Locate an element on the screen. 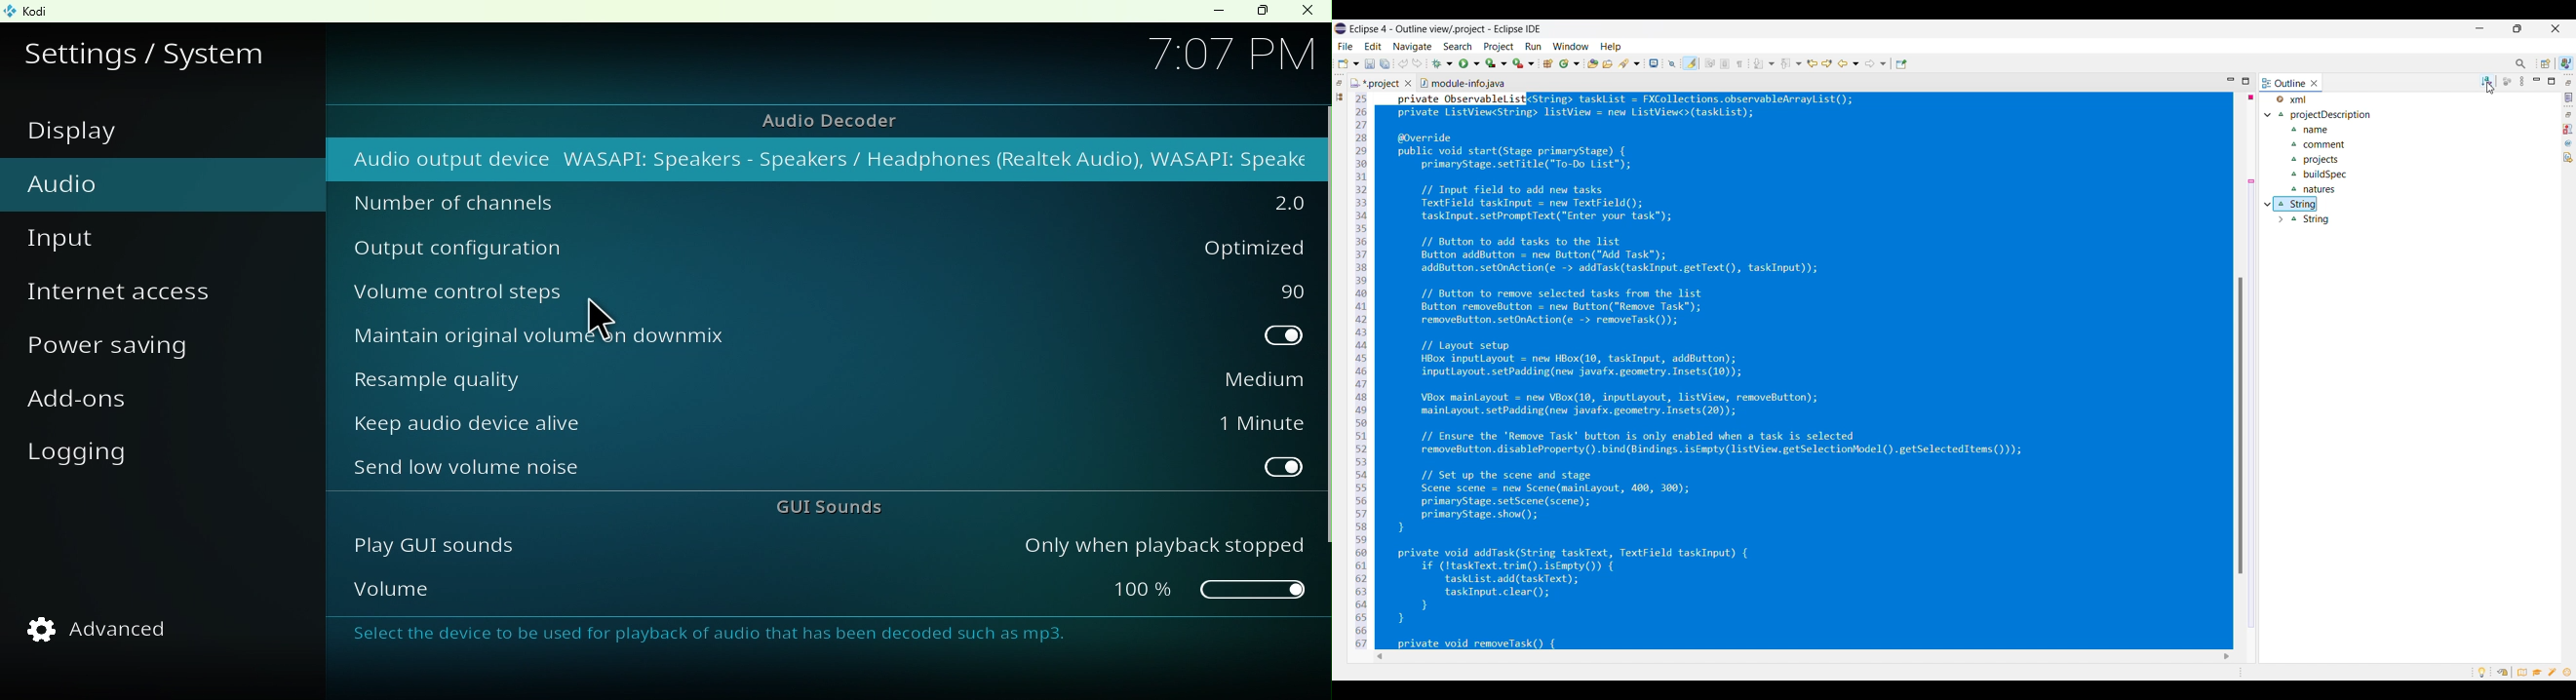 This screenshot has height=700, width=2576. vertical scroll bar is located at coordinates (1323, 327).